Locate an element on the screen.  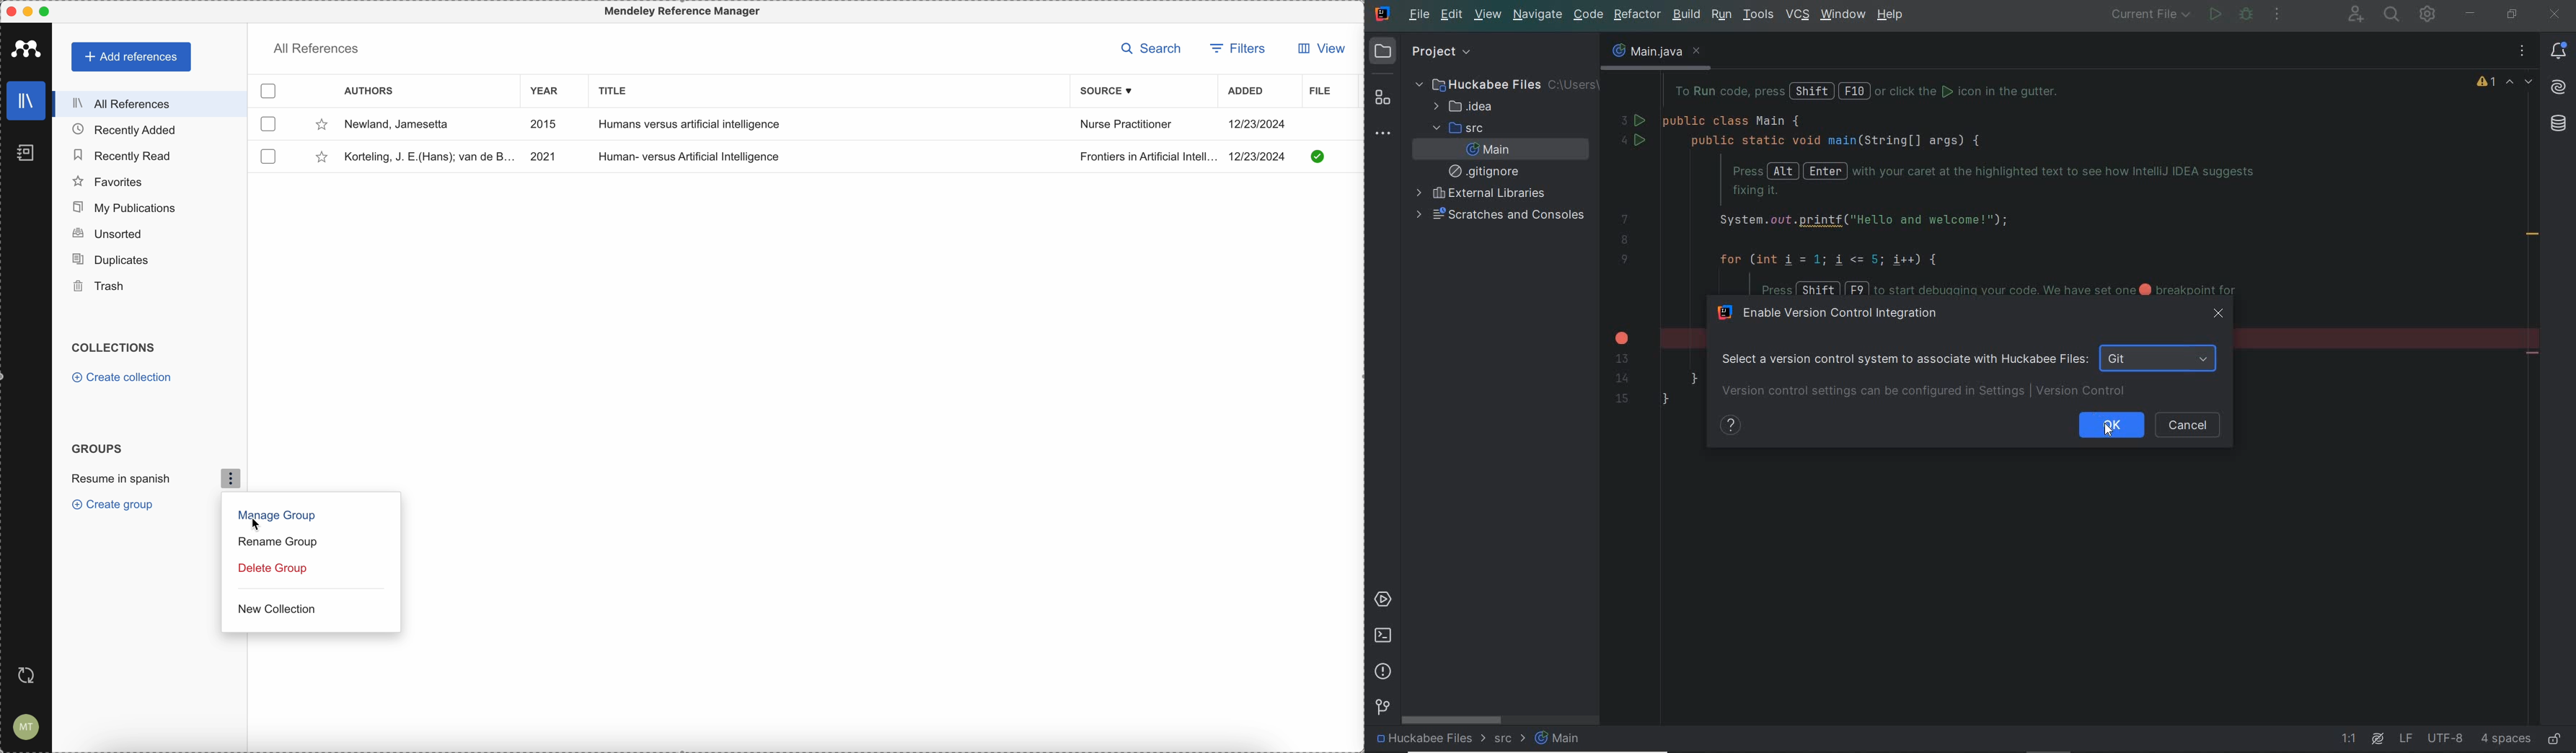
vcs is located at coordinates (1798, 17).